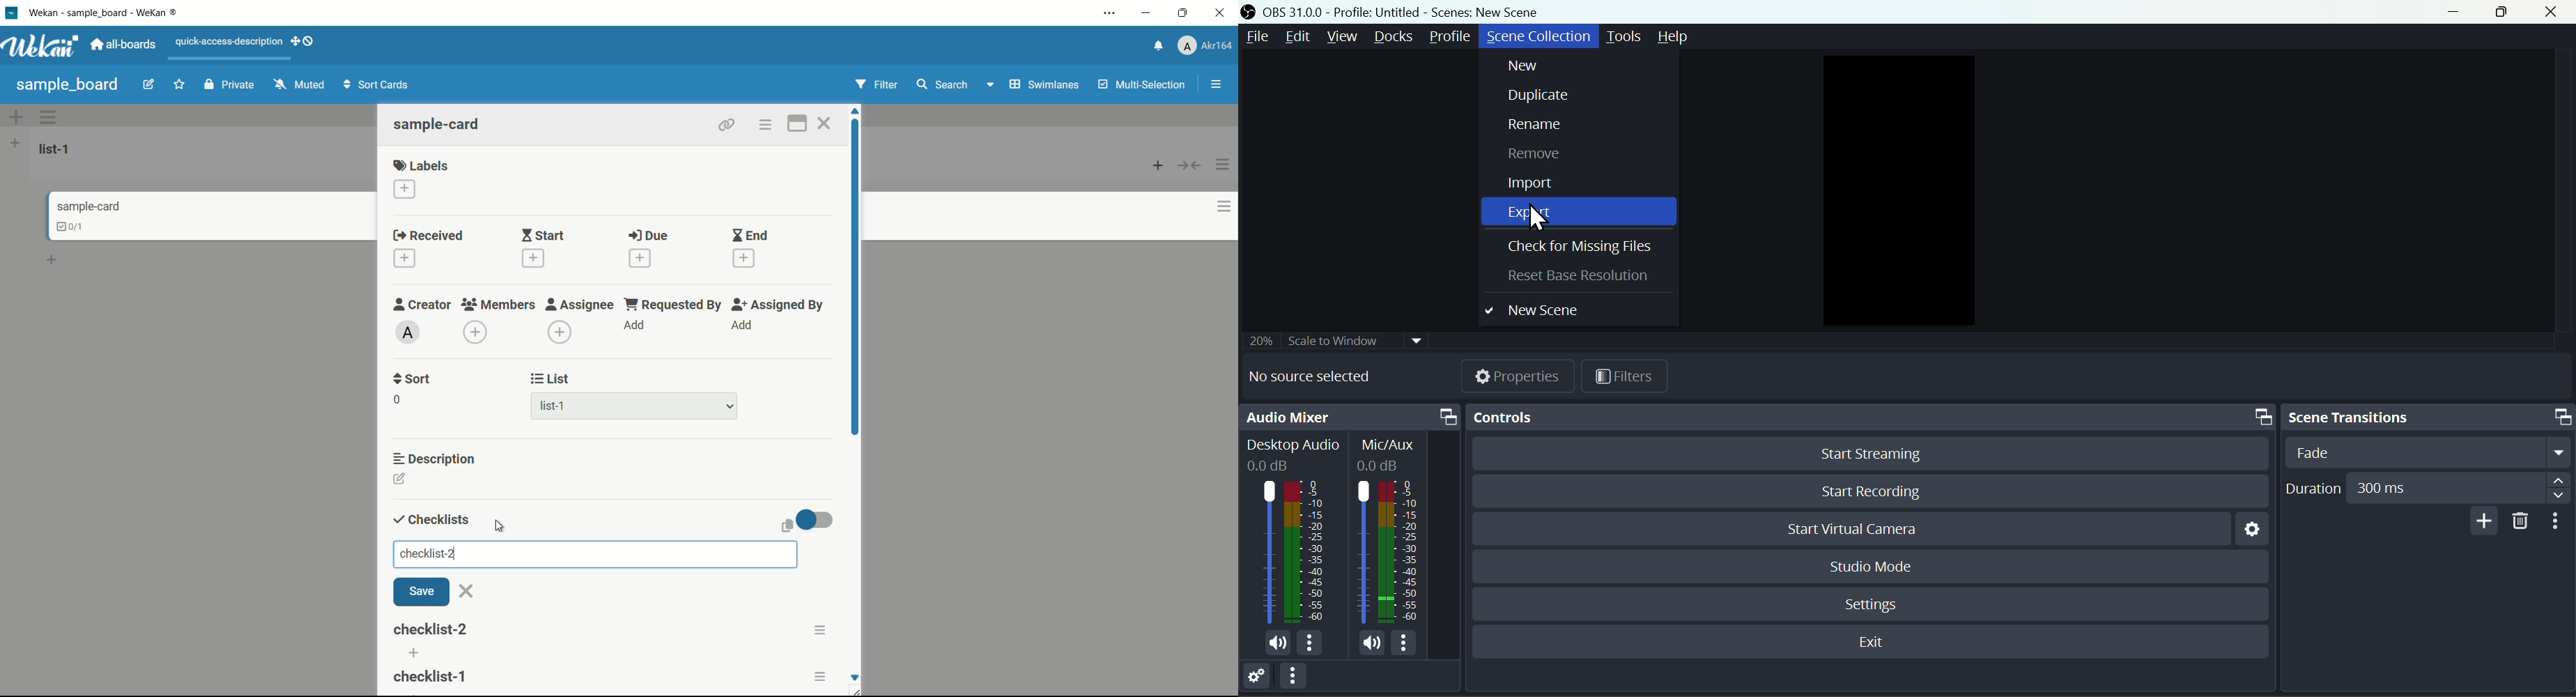  I want to click on Settings, so click(2248, 533).